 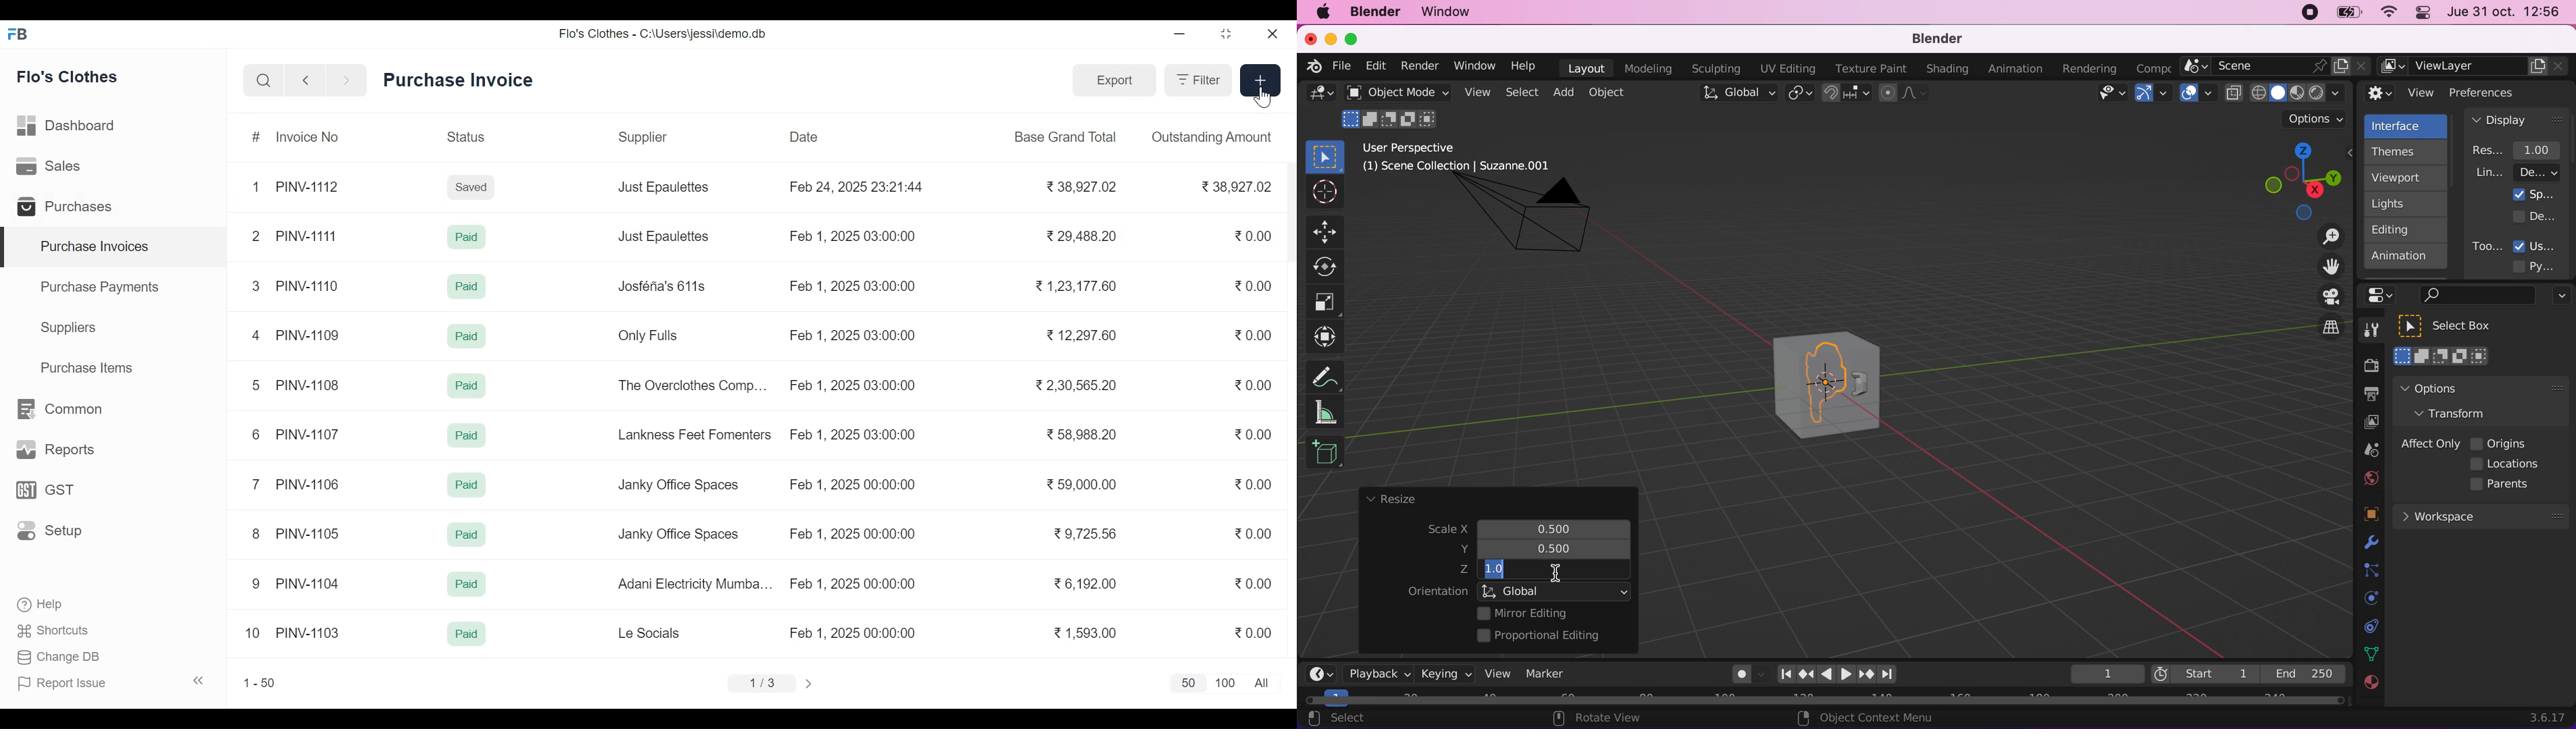 What do you see at coordinates (257, 138) in the screenshot?
I see `#` at bounding box center [257, 138].